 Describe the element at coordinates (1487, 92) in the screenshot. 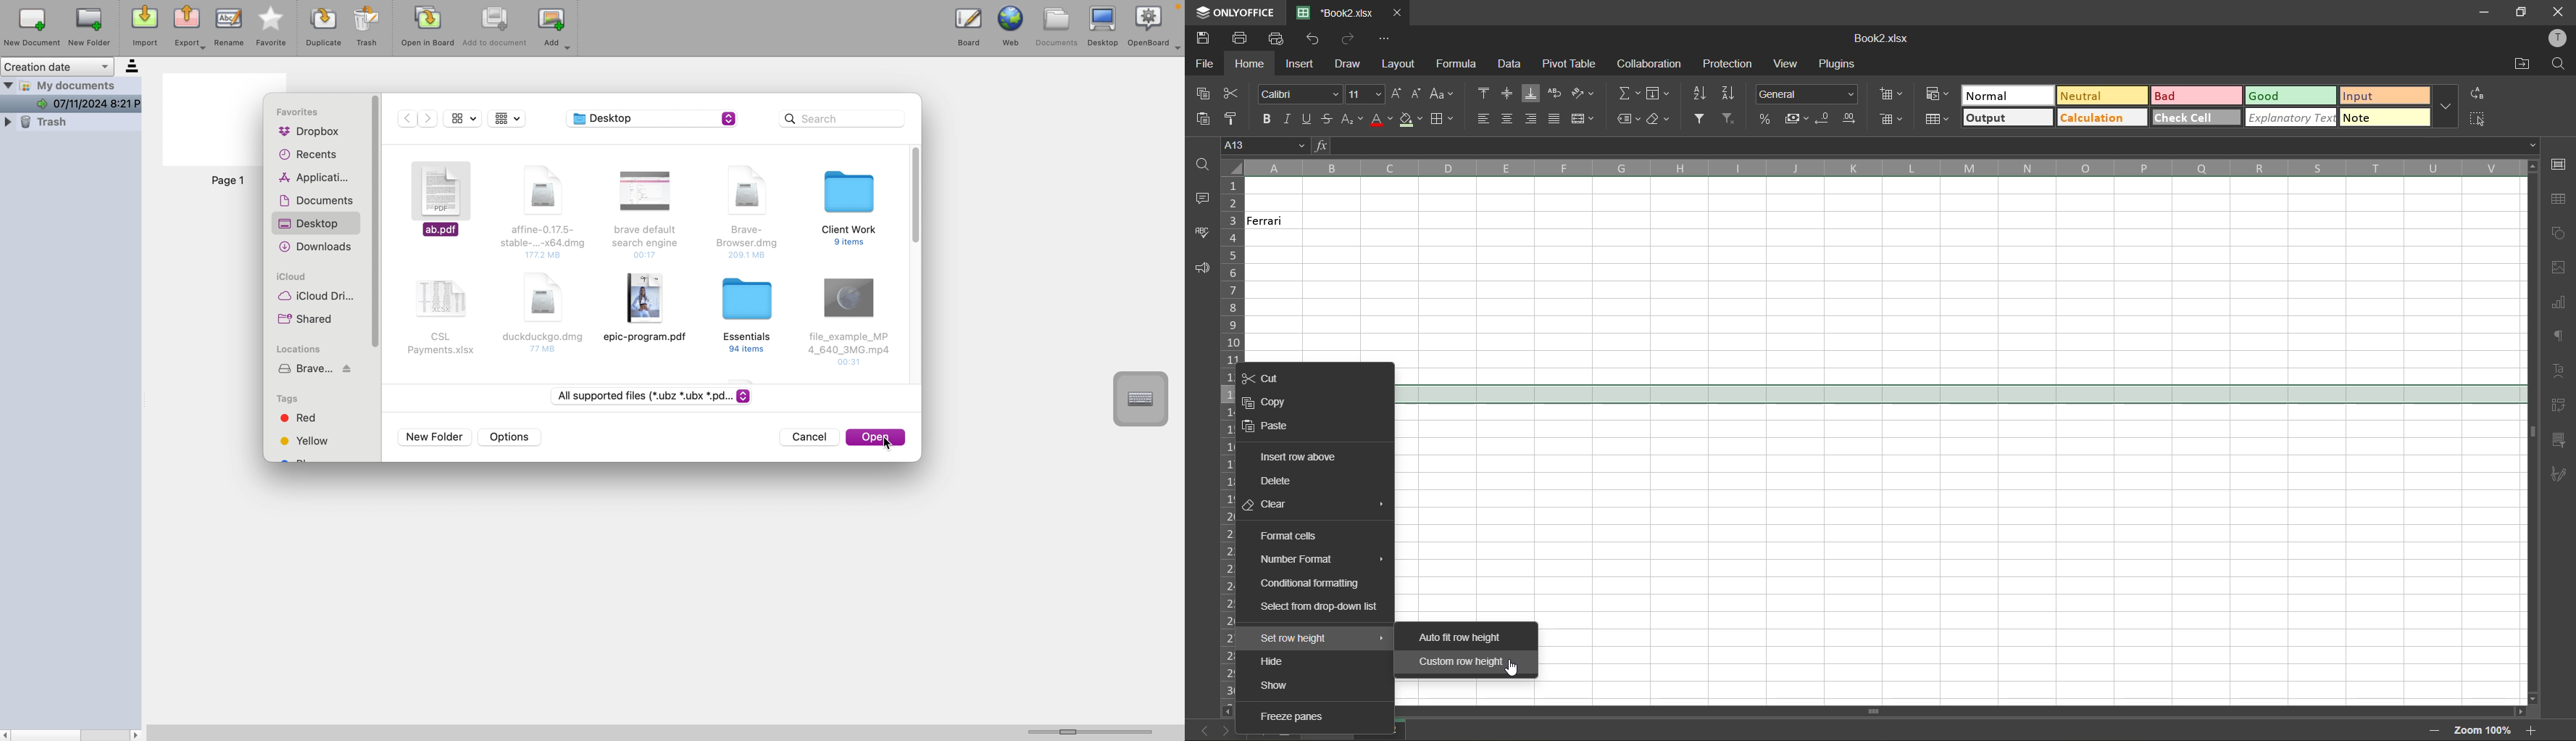

I see `align top` at that location.